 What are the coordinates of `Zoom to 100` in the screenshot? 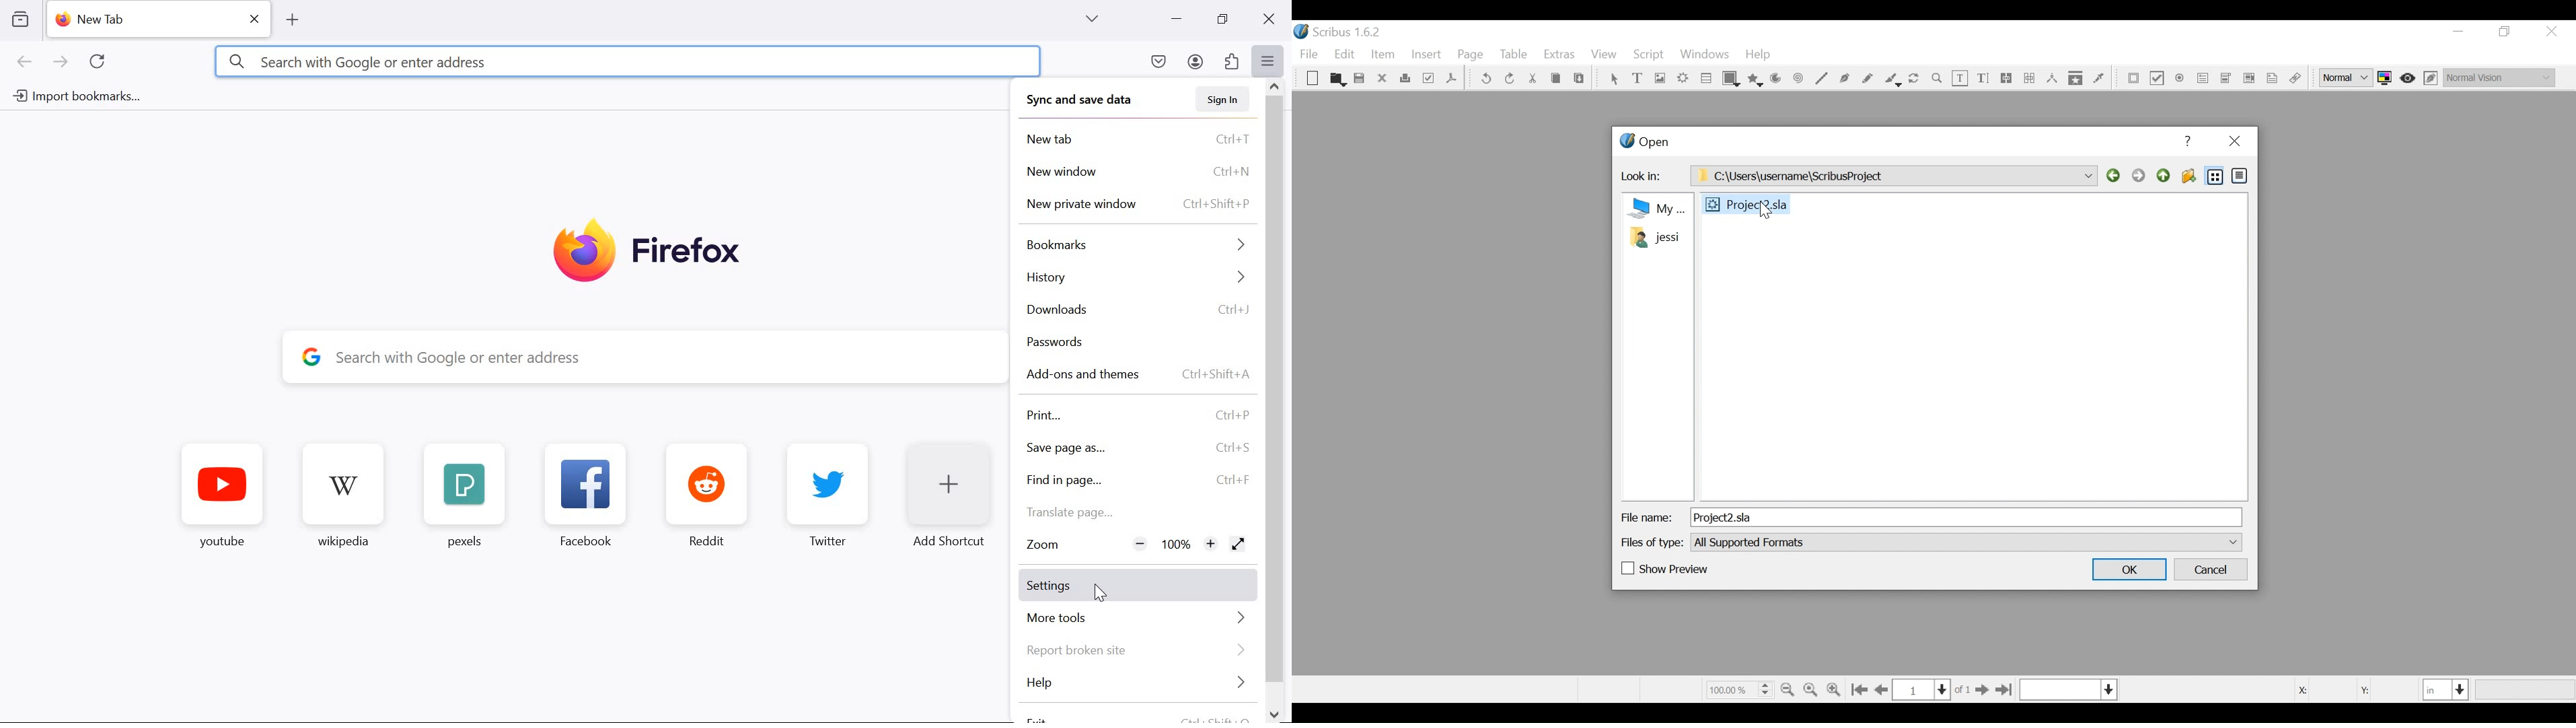 It's located at (1812, 688).